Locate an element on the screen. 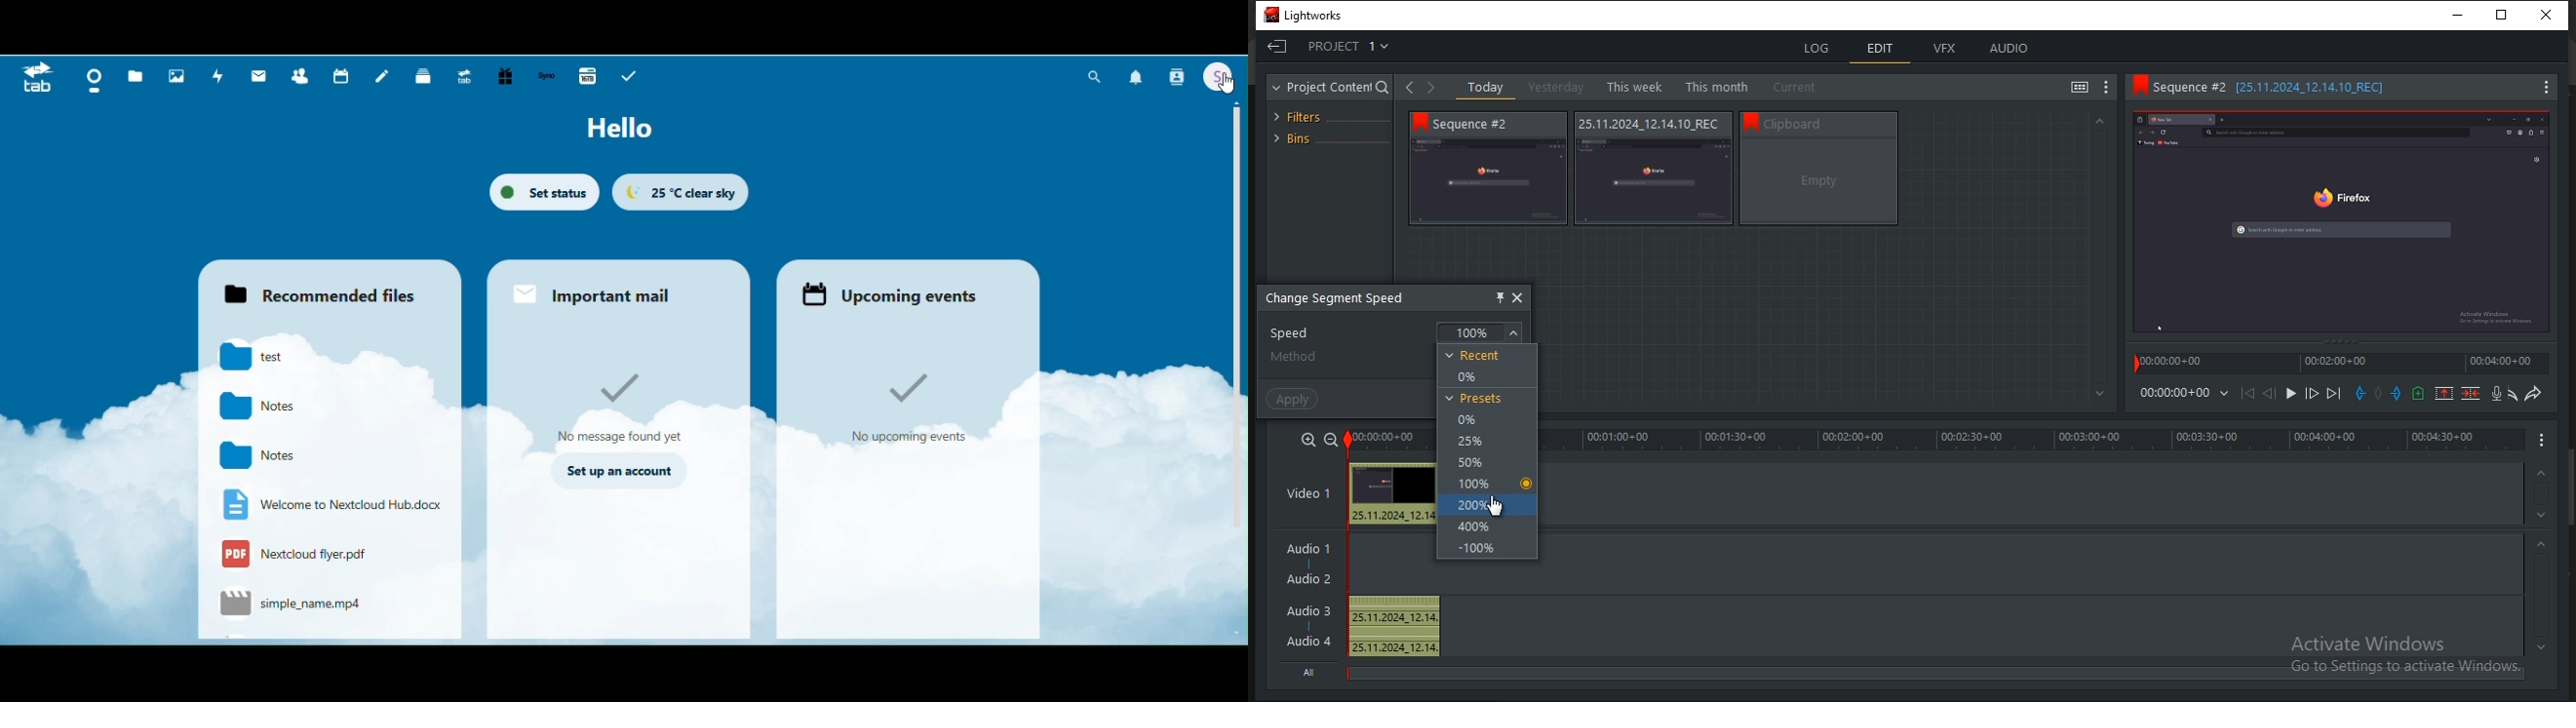 This screenshot has width=2576, height=728. Contacts is located at coordinates (1177, 76).